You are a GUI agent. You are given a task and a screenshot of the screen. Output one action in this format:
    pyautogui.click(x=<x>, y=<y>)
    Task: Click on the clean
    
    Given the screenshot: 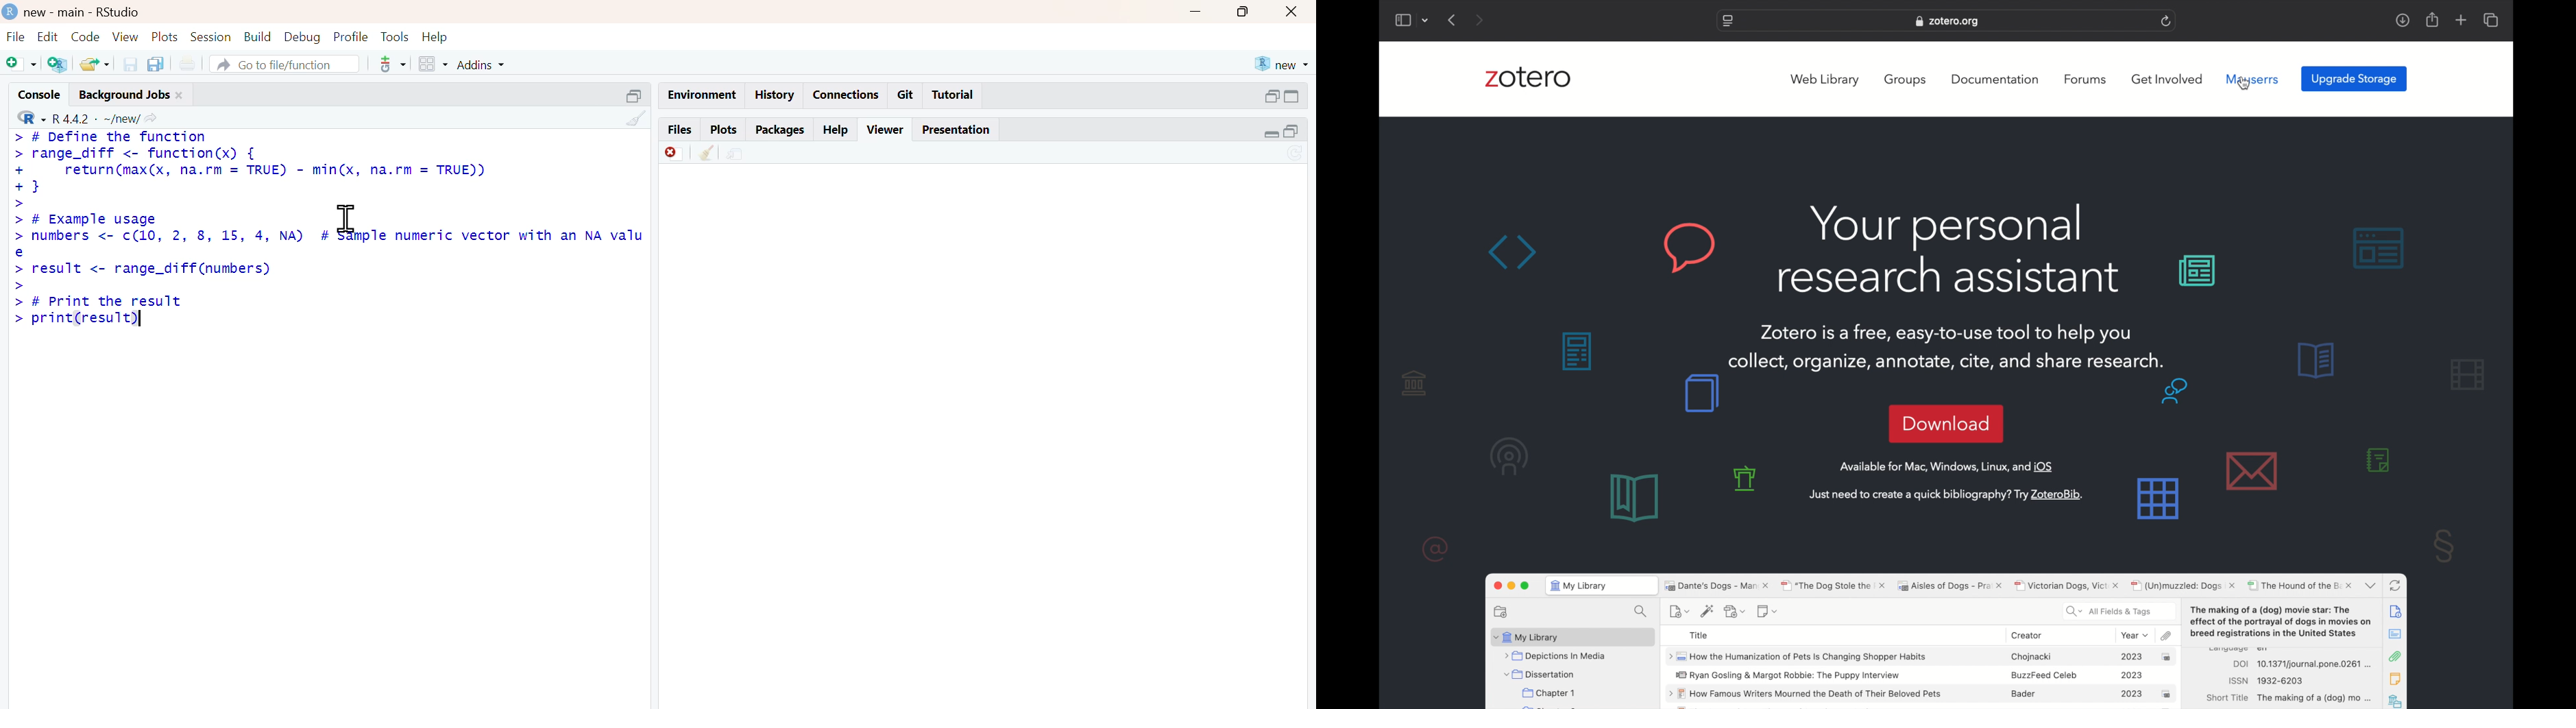 What is the action you would take?
    pyautogui.click(x=707, y=152)
    